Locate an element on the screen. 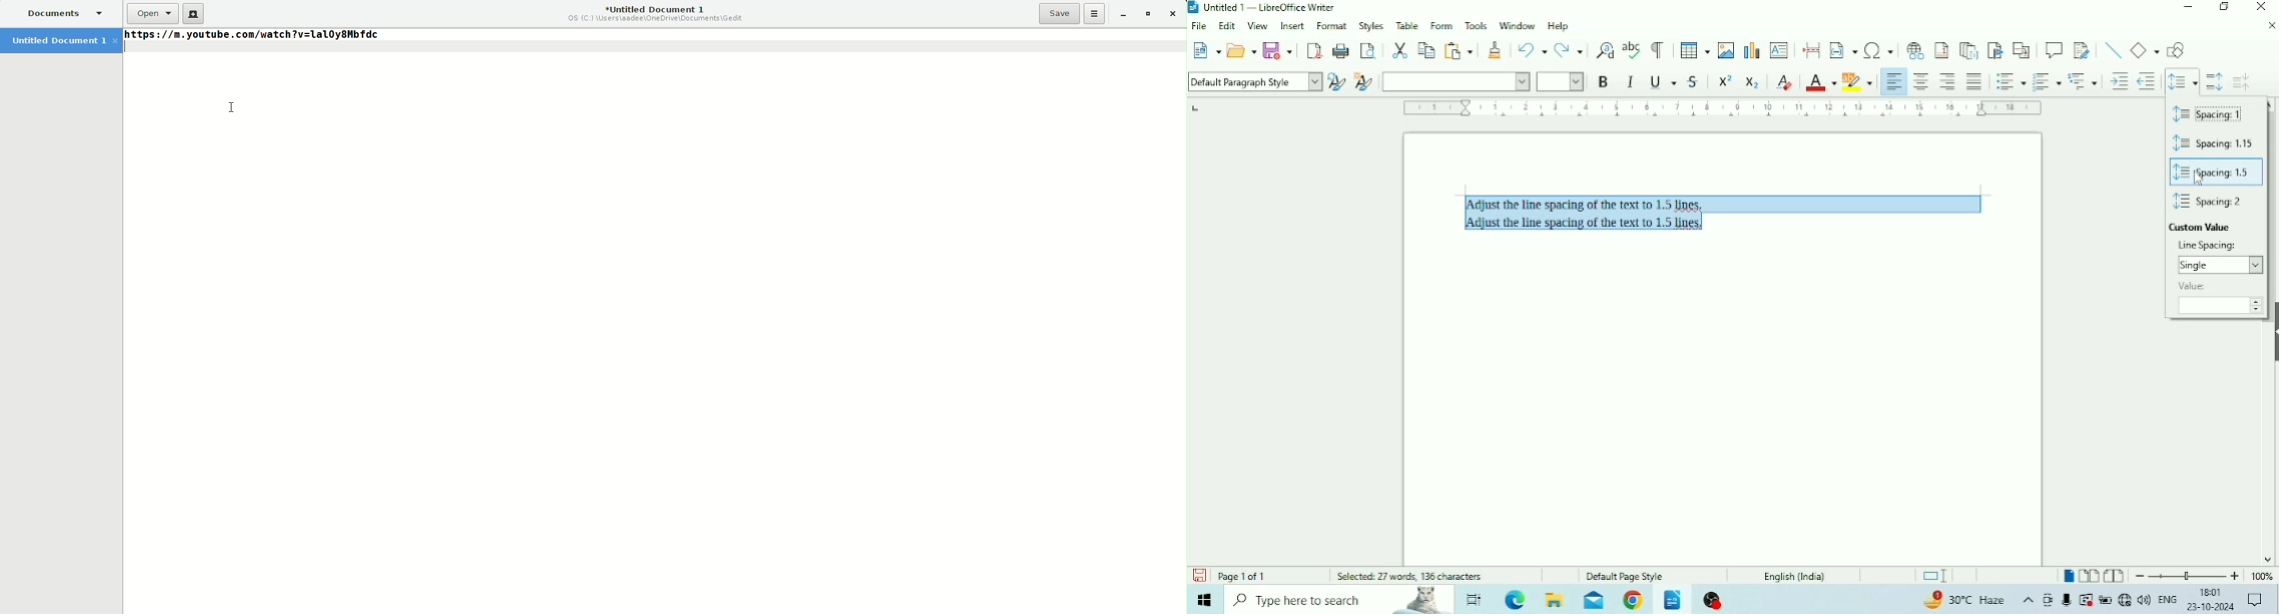  Custom Value is located at coordinates (2200, 227).